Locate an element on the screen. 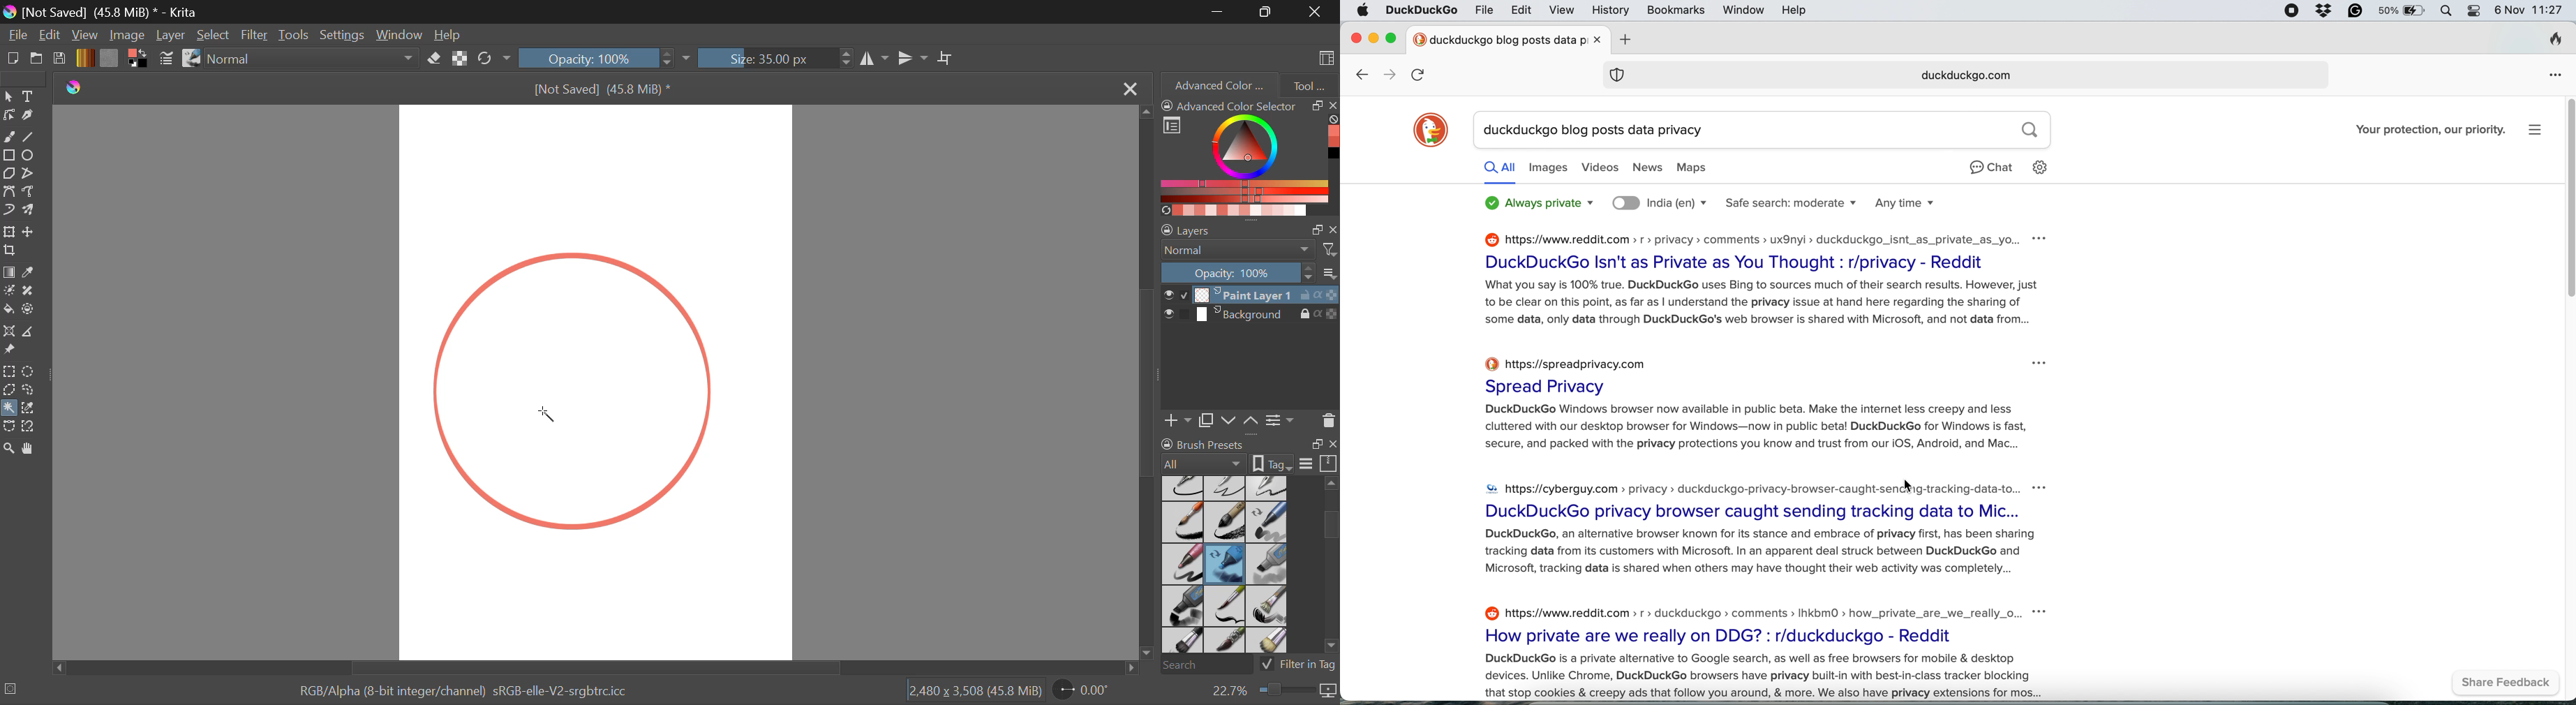 The width and height of the screenshot is (2576, 728). [Not Saved] (45.8 MiB) * is located at coordinates (601, 89).